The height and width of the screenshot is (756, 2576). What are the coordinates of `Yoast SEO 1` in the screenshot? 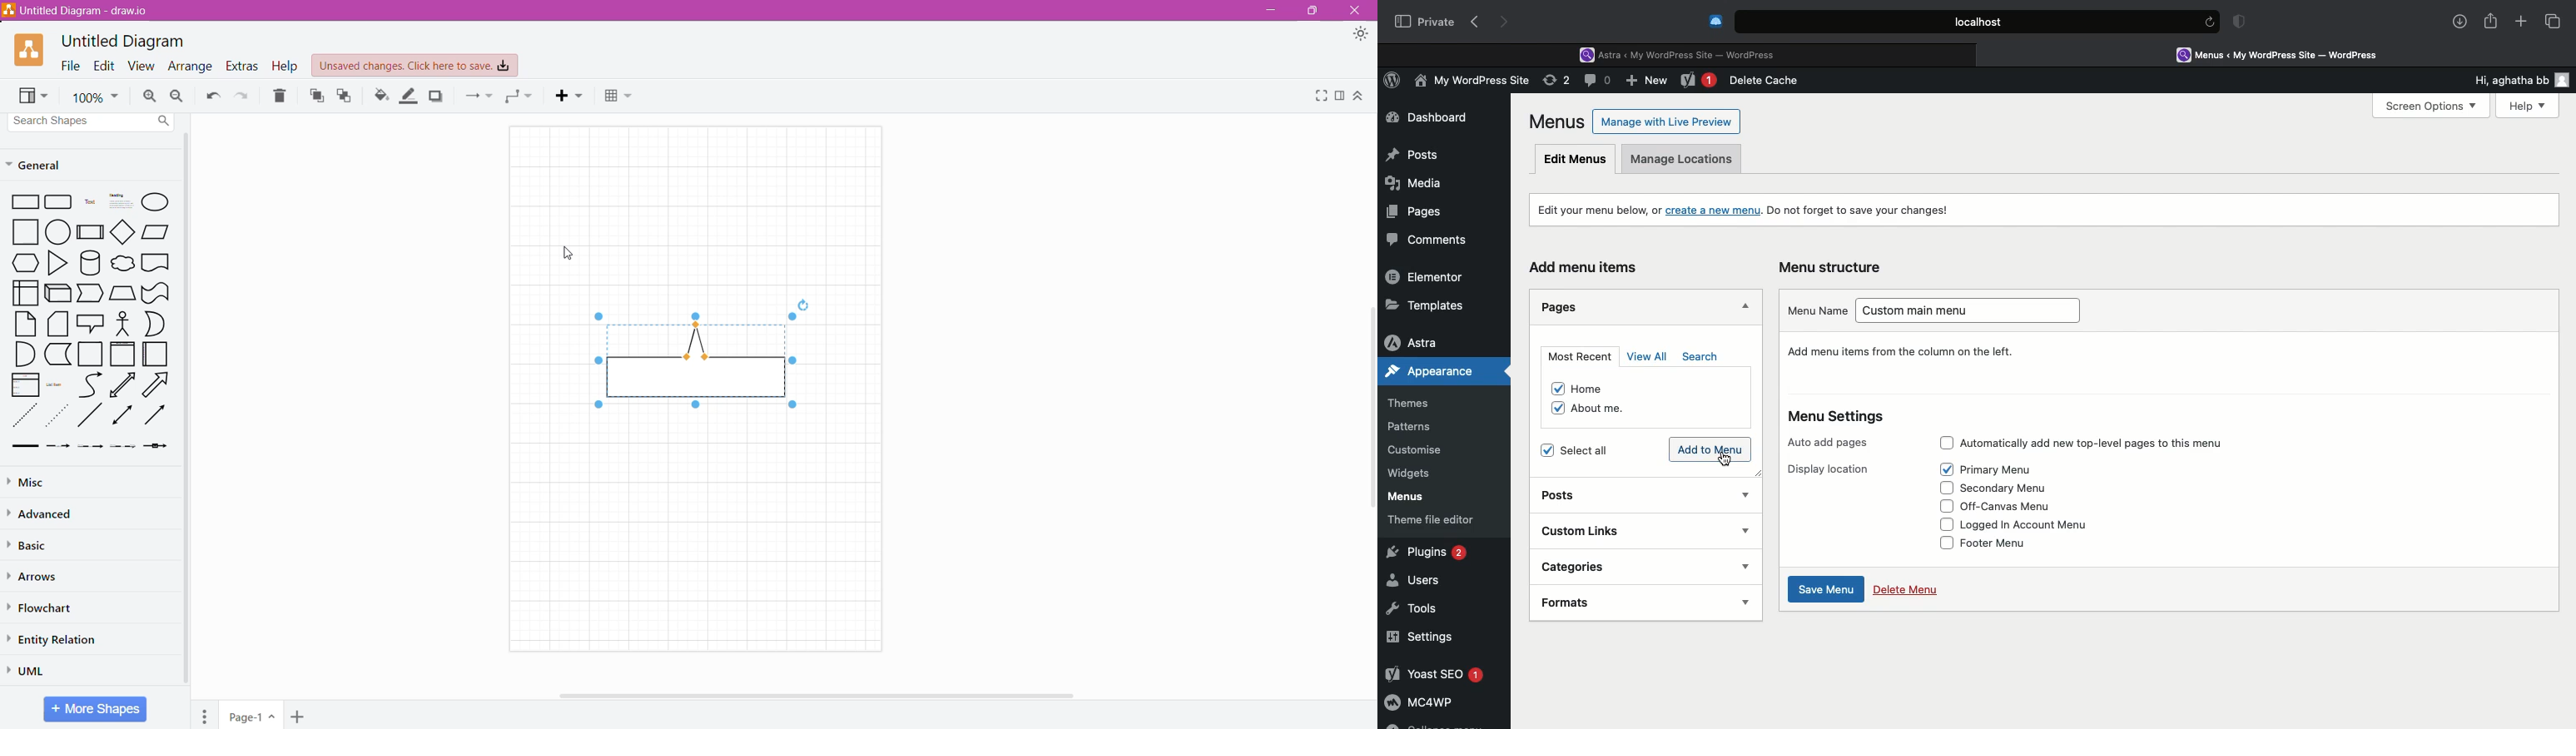 It's located at (1433, 673).